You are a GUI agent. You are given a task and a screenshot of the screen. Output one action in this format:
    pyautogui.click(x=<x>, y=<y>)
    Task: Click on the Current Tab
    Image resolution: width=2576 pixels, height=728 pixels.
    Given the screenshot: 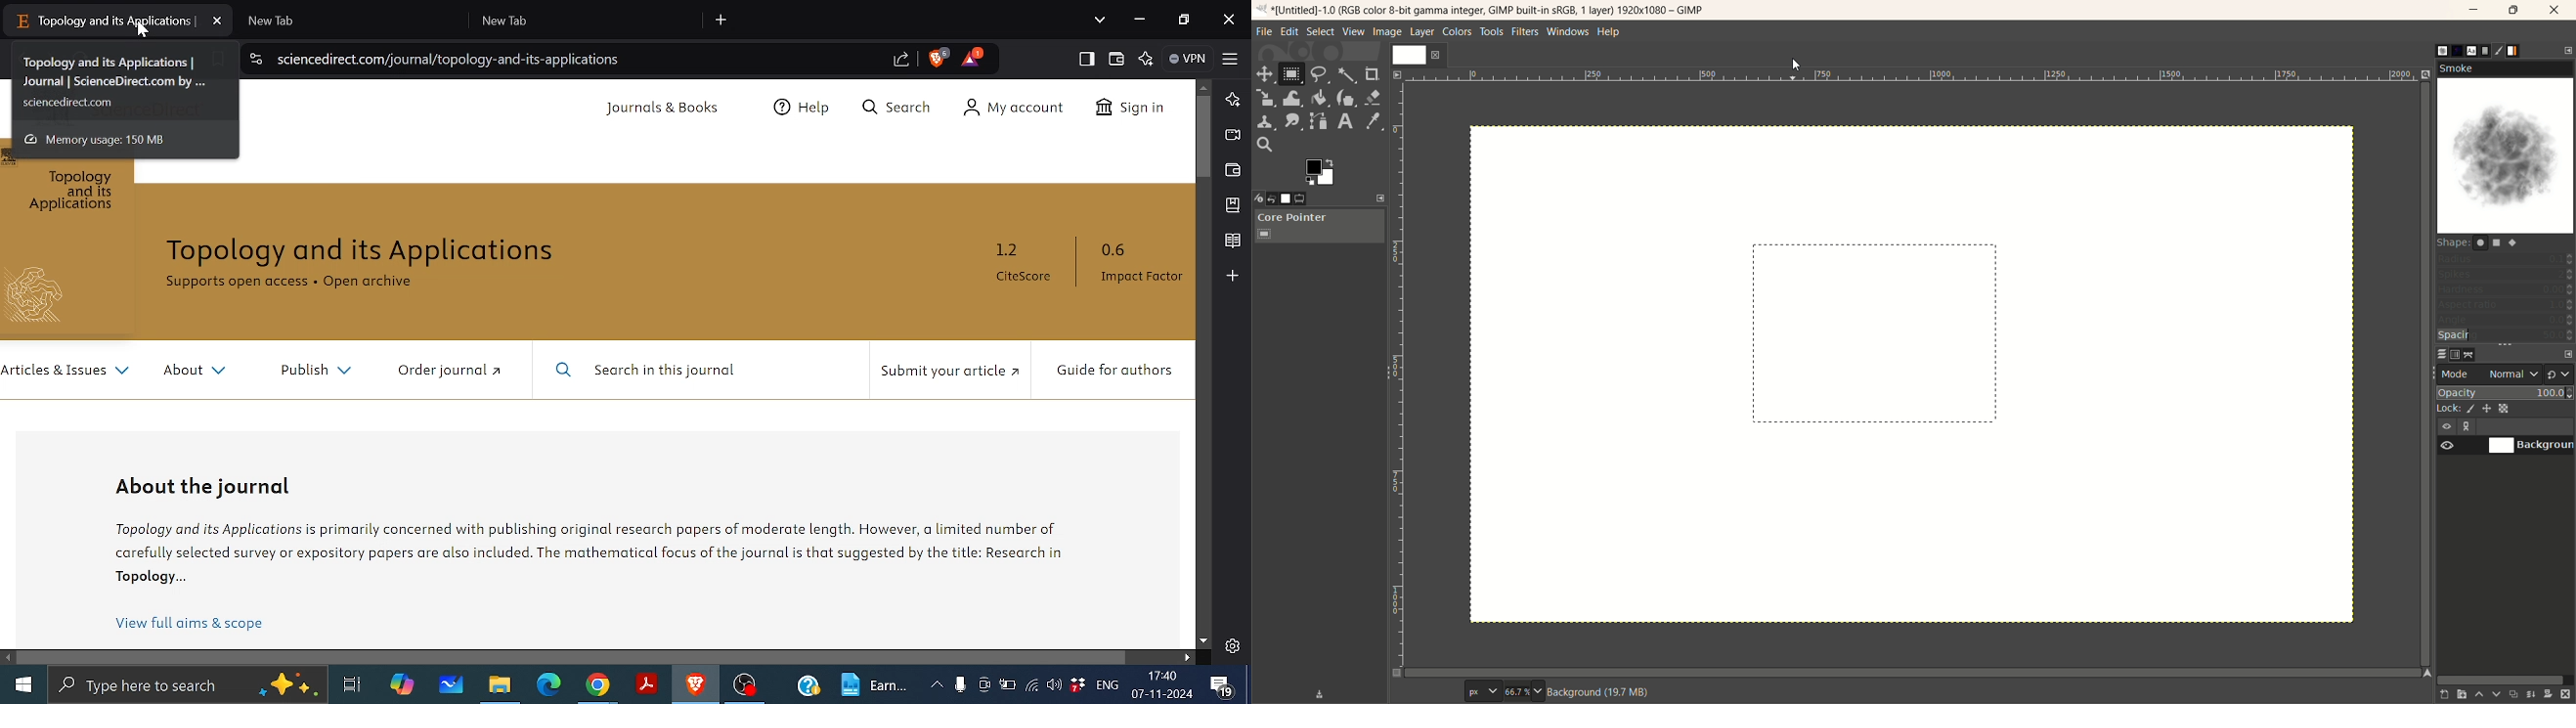 What is the action you would take?
    pyautogui.click(x=104, y=22)
    